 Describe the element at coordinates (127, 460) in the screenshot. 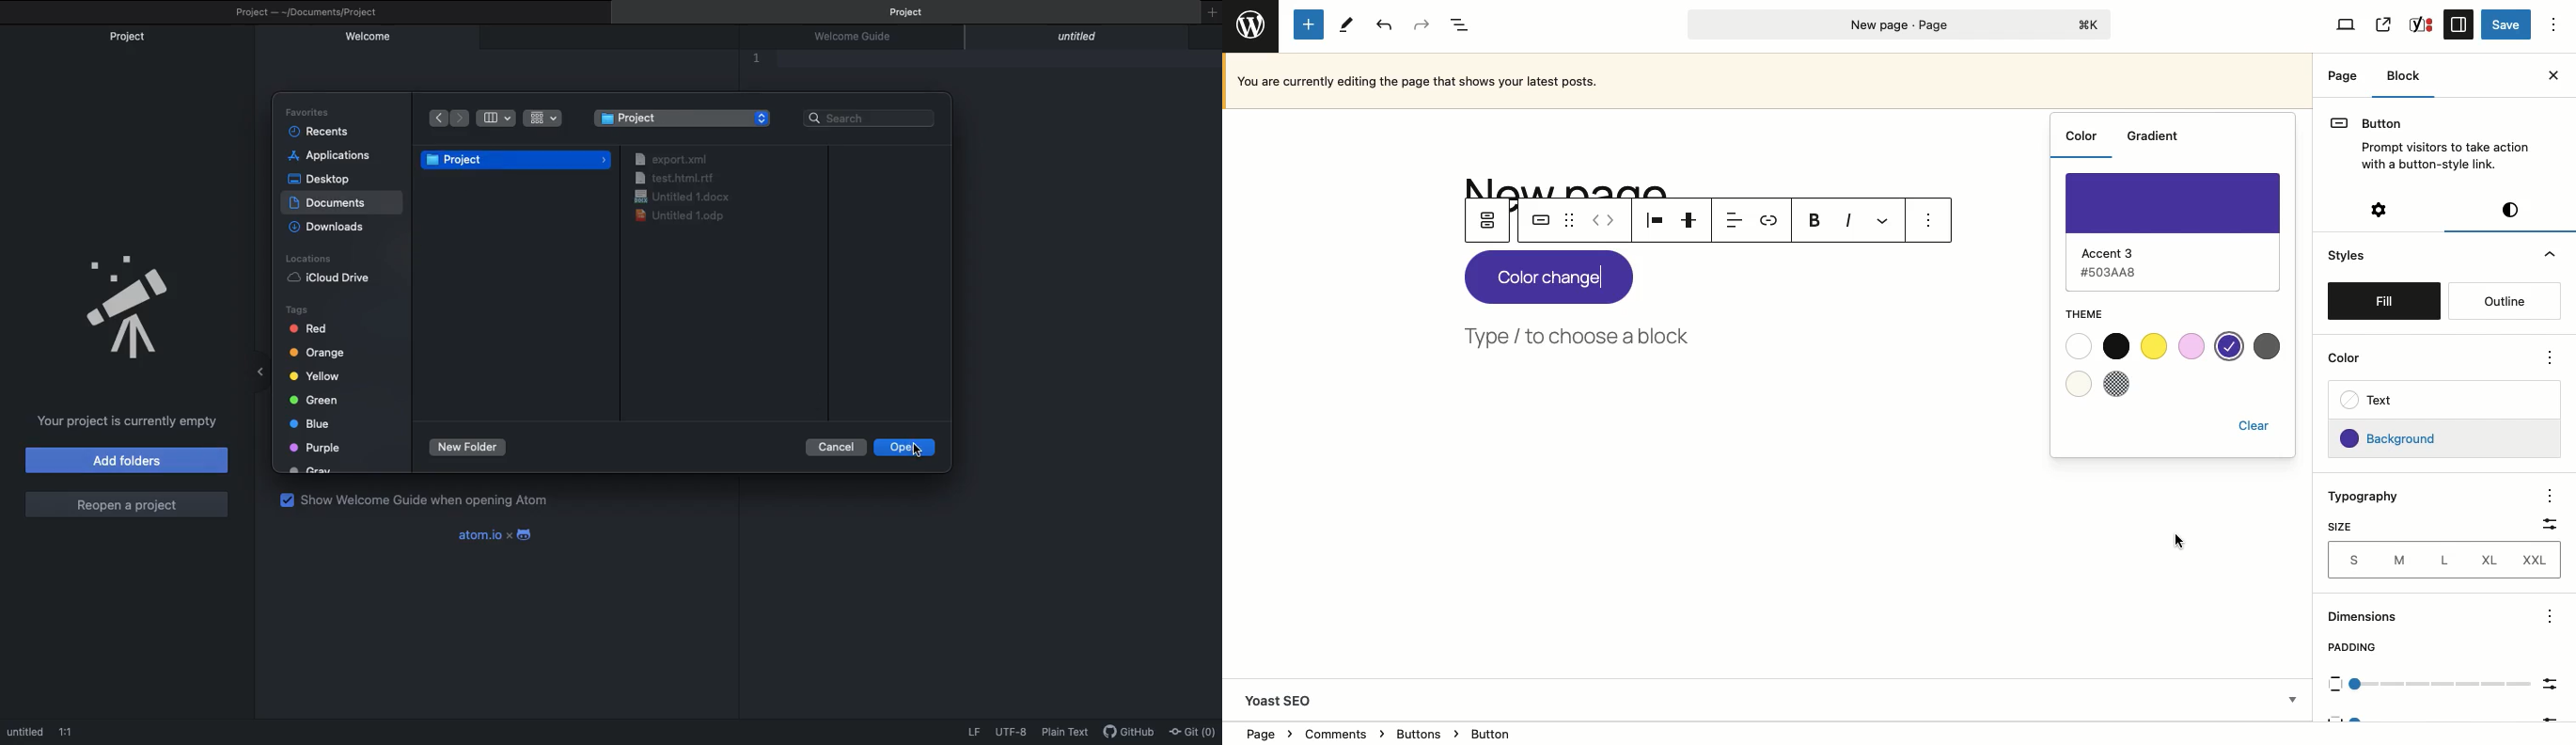

I see `Add folders` at that location.